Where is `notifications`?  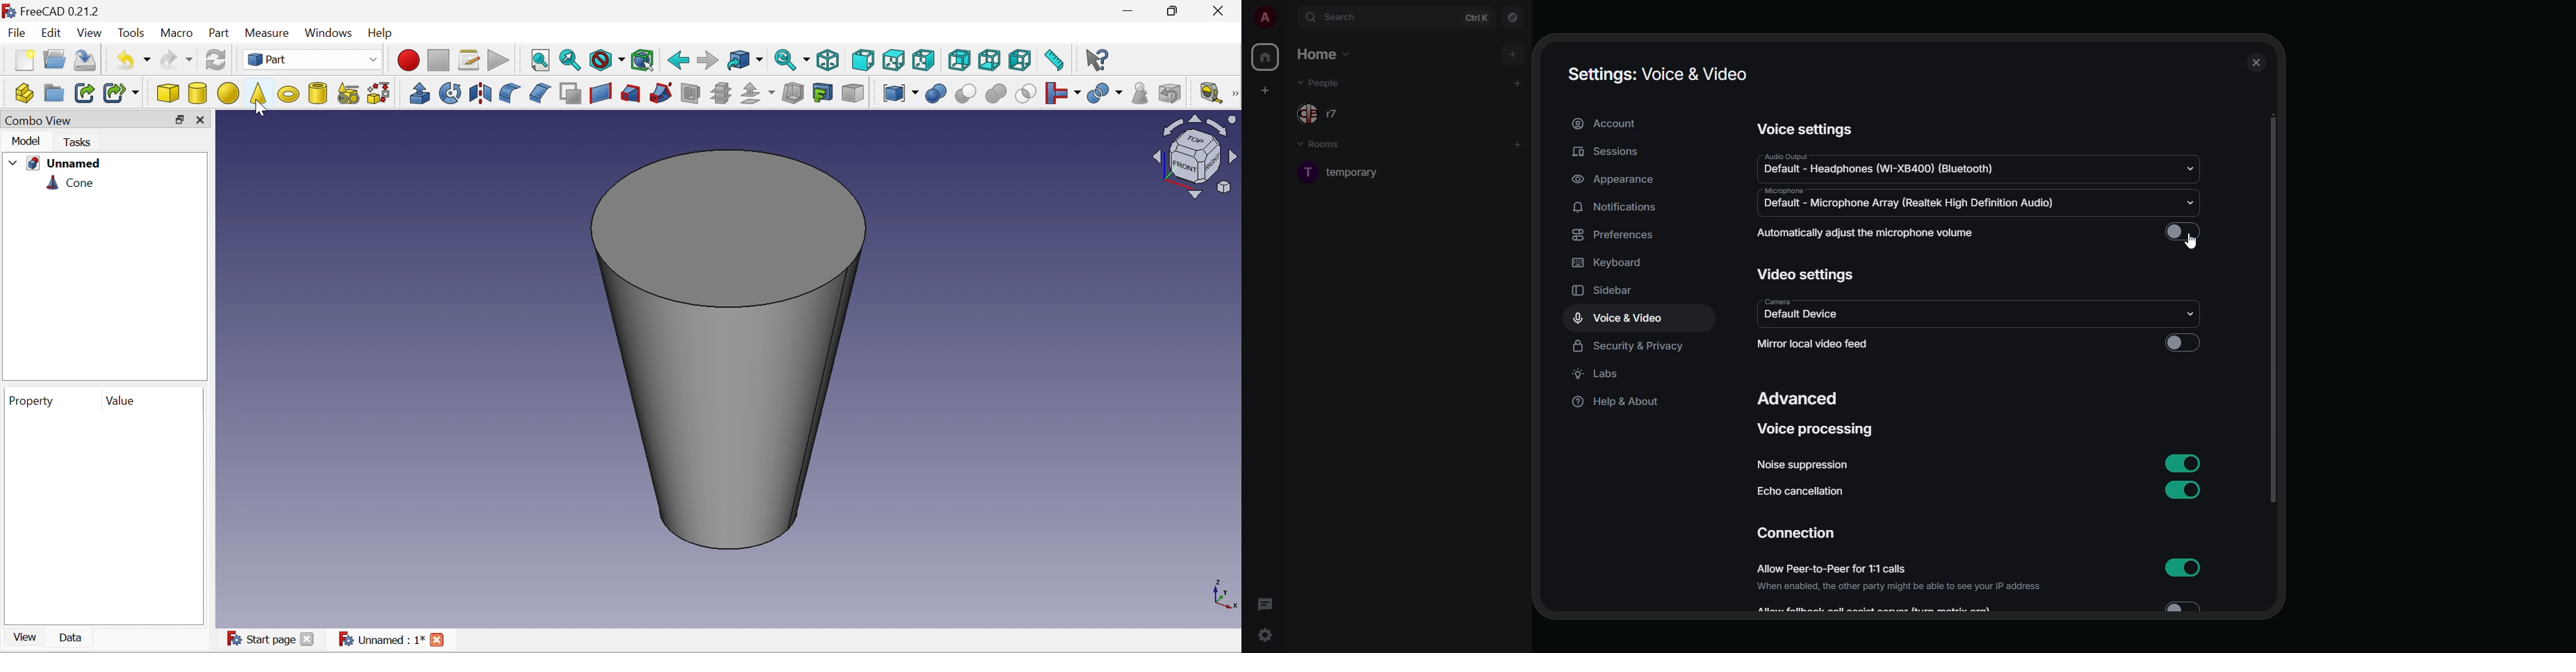
notifications is located at coordinates (1623, 208).